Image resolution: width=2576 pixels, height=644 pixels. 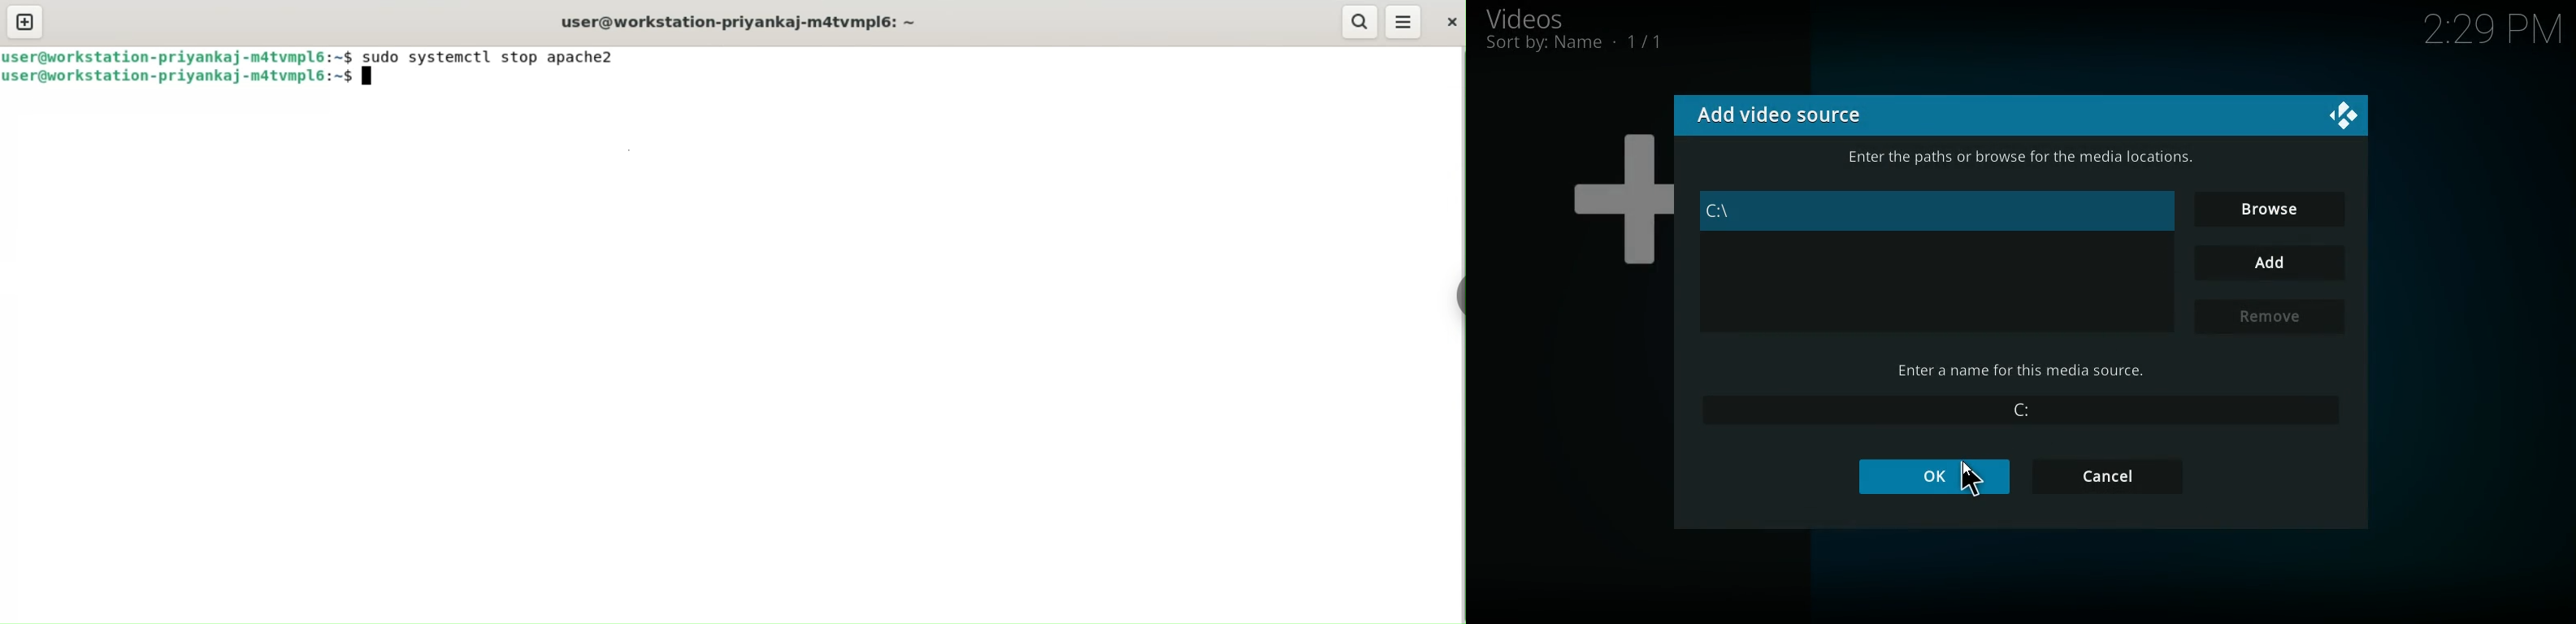 What do you see at coordinates (2108, 476) in the screenshot?
I see `cancel` at bounding box center [2108, 476].